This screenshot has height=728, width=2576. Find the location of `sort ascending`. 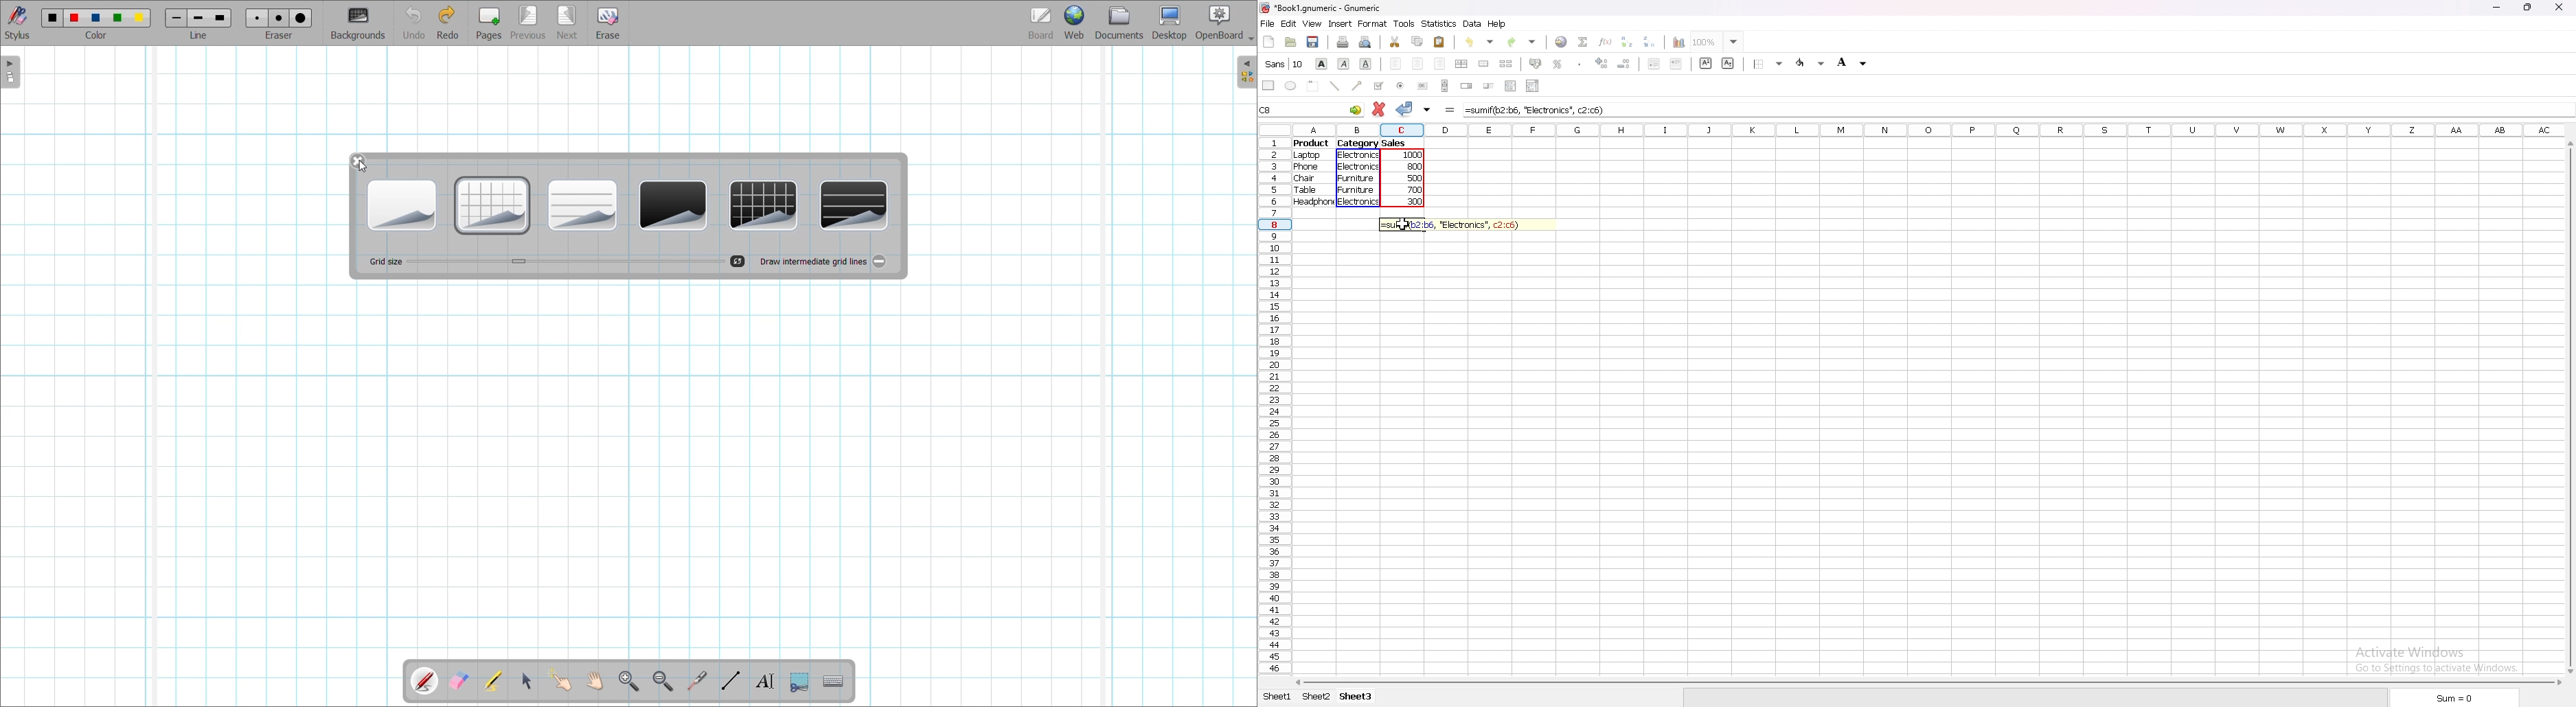

sort ascending is located at coordinates (1628, 41).